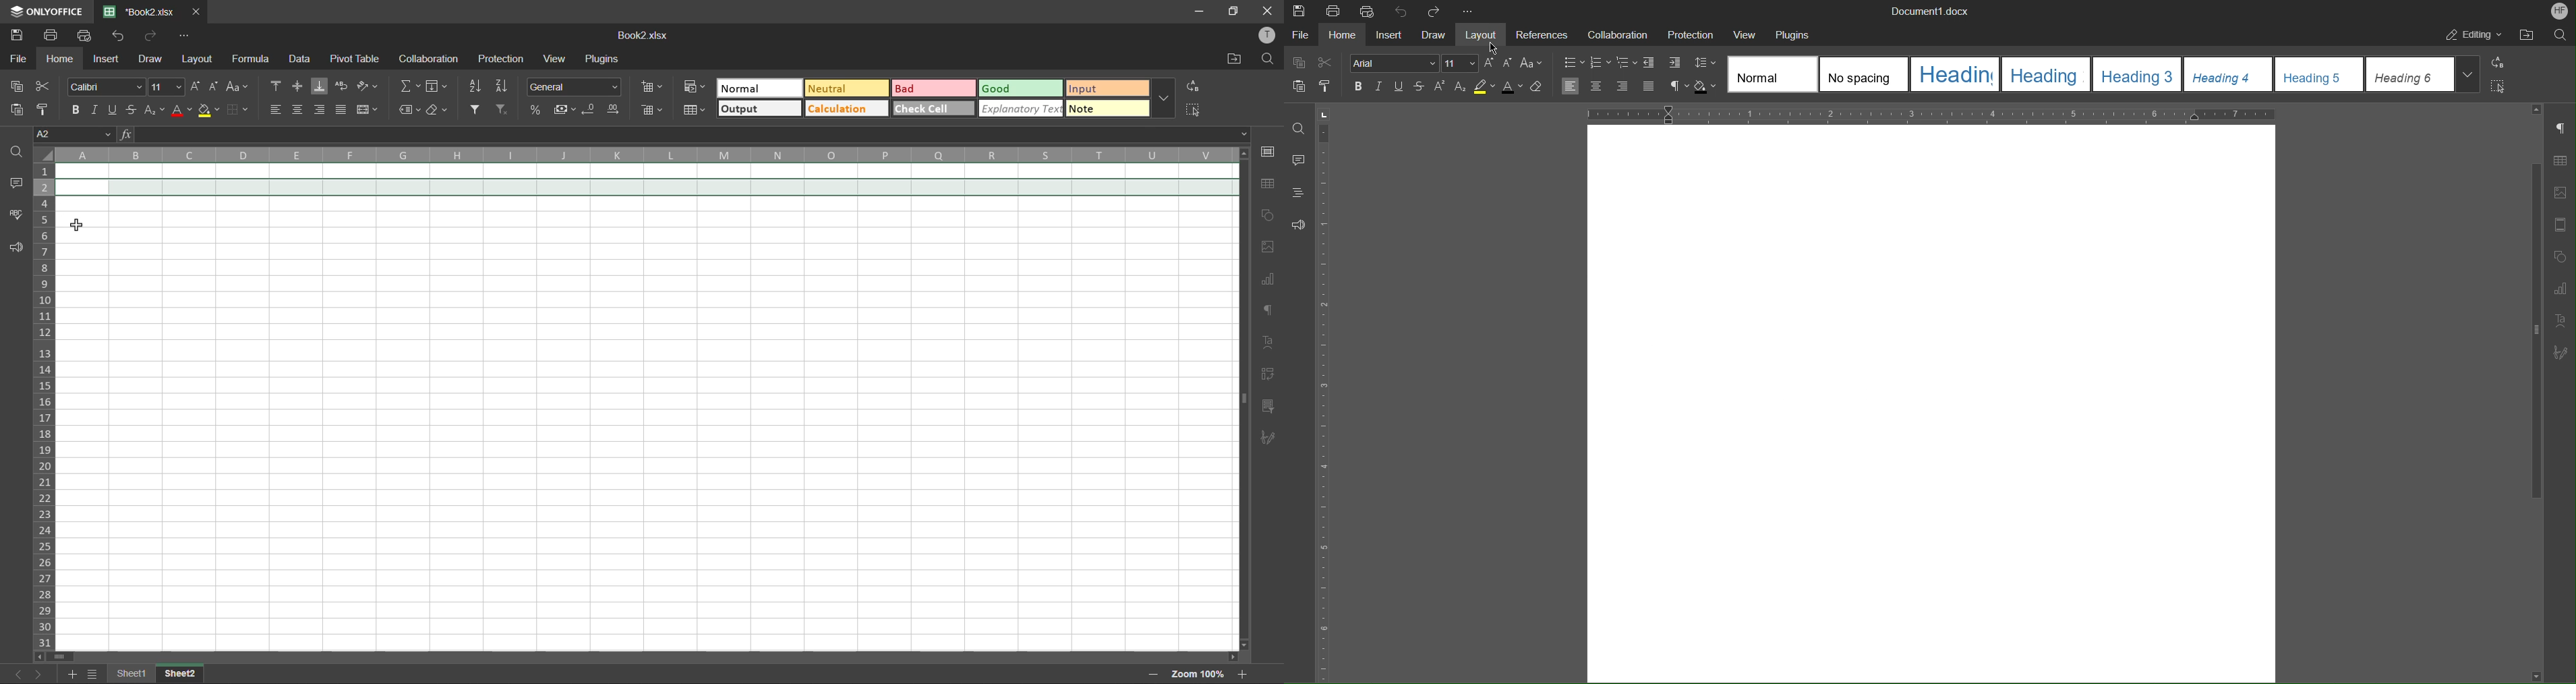 This screenshot has width=2576, height=700. What do you see at coordinates (2560, 193) in the screenshot?
I see `Insert Image` at bounding box center [2560, 193].